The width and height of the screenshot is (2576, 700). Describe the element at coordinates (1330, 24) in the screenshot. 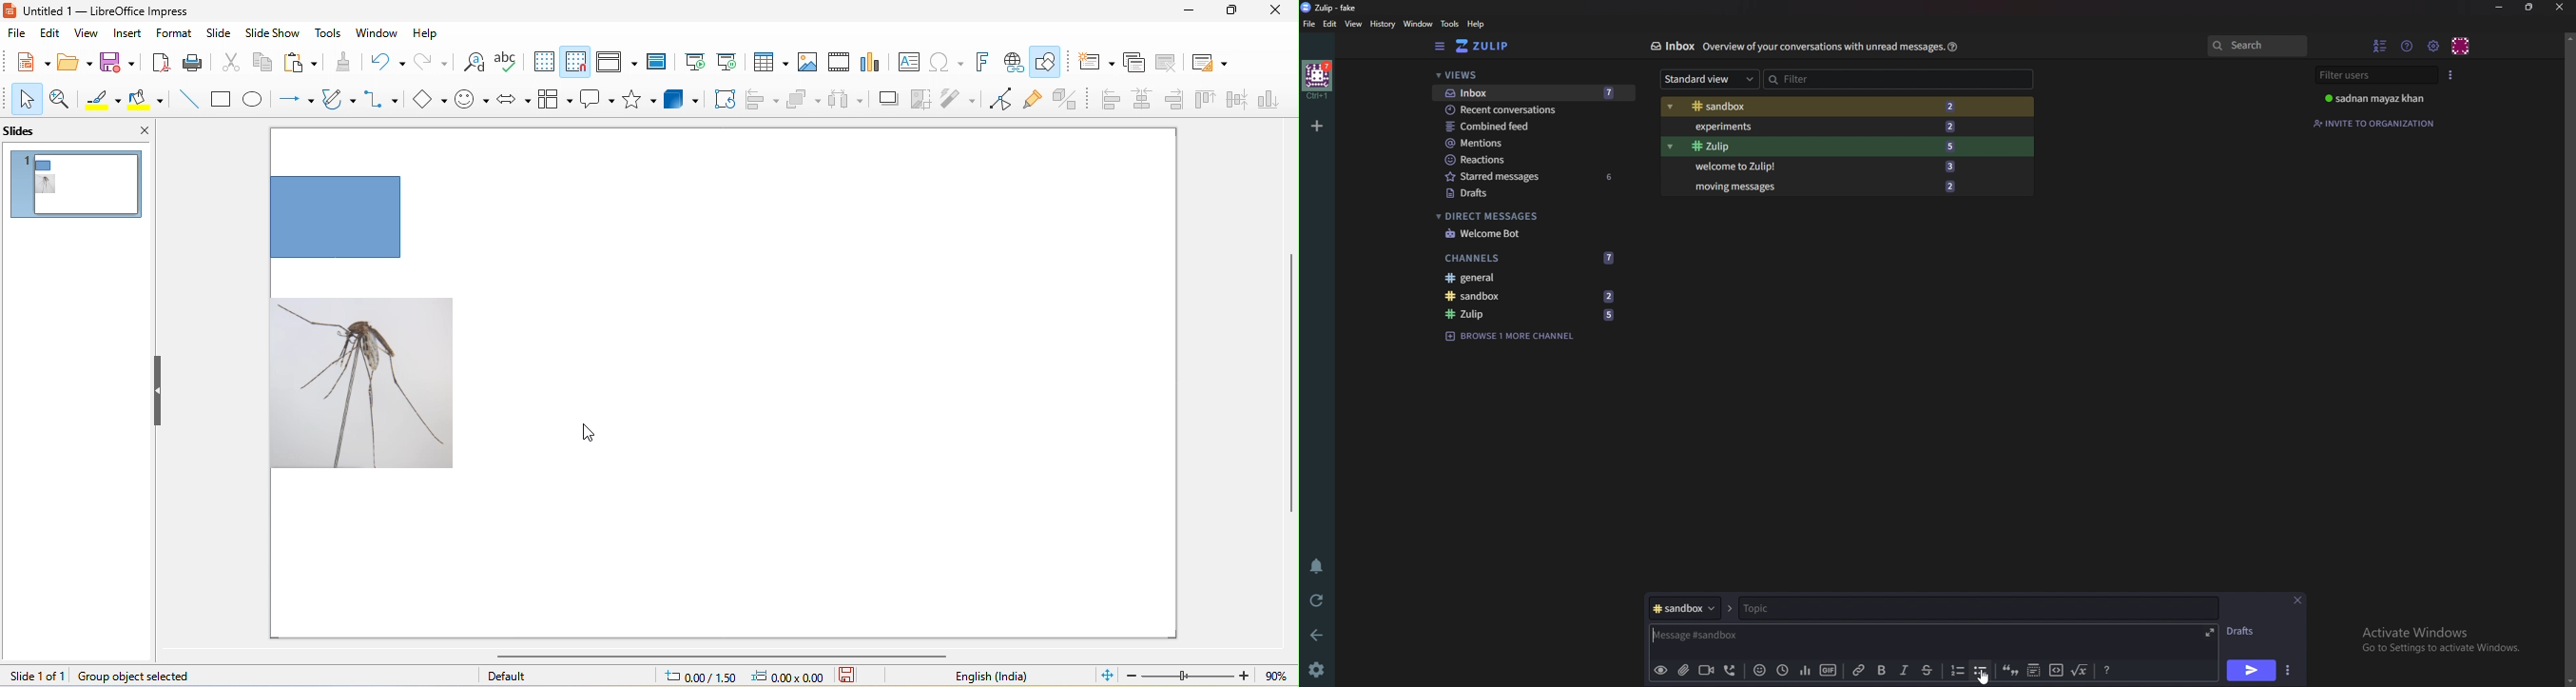

I see `Edit` at that location.